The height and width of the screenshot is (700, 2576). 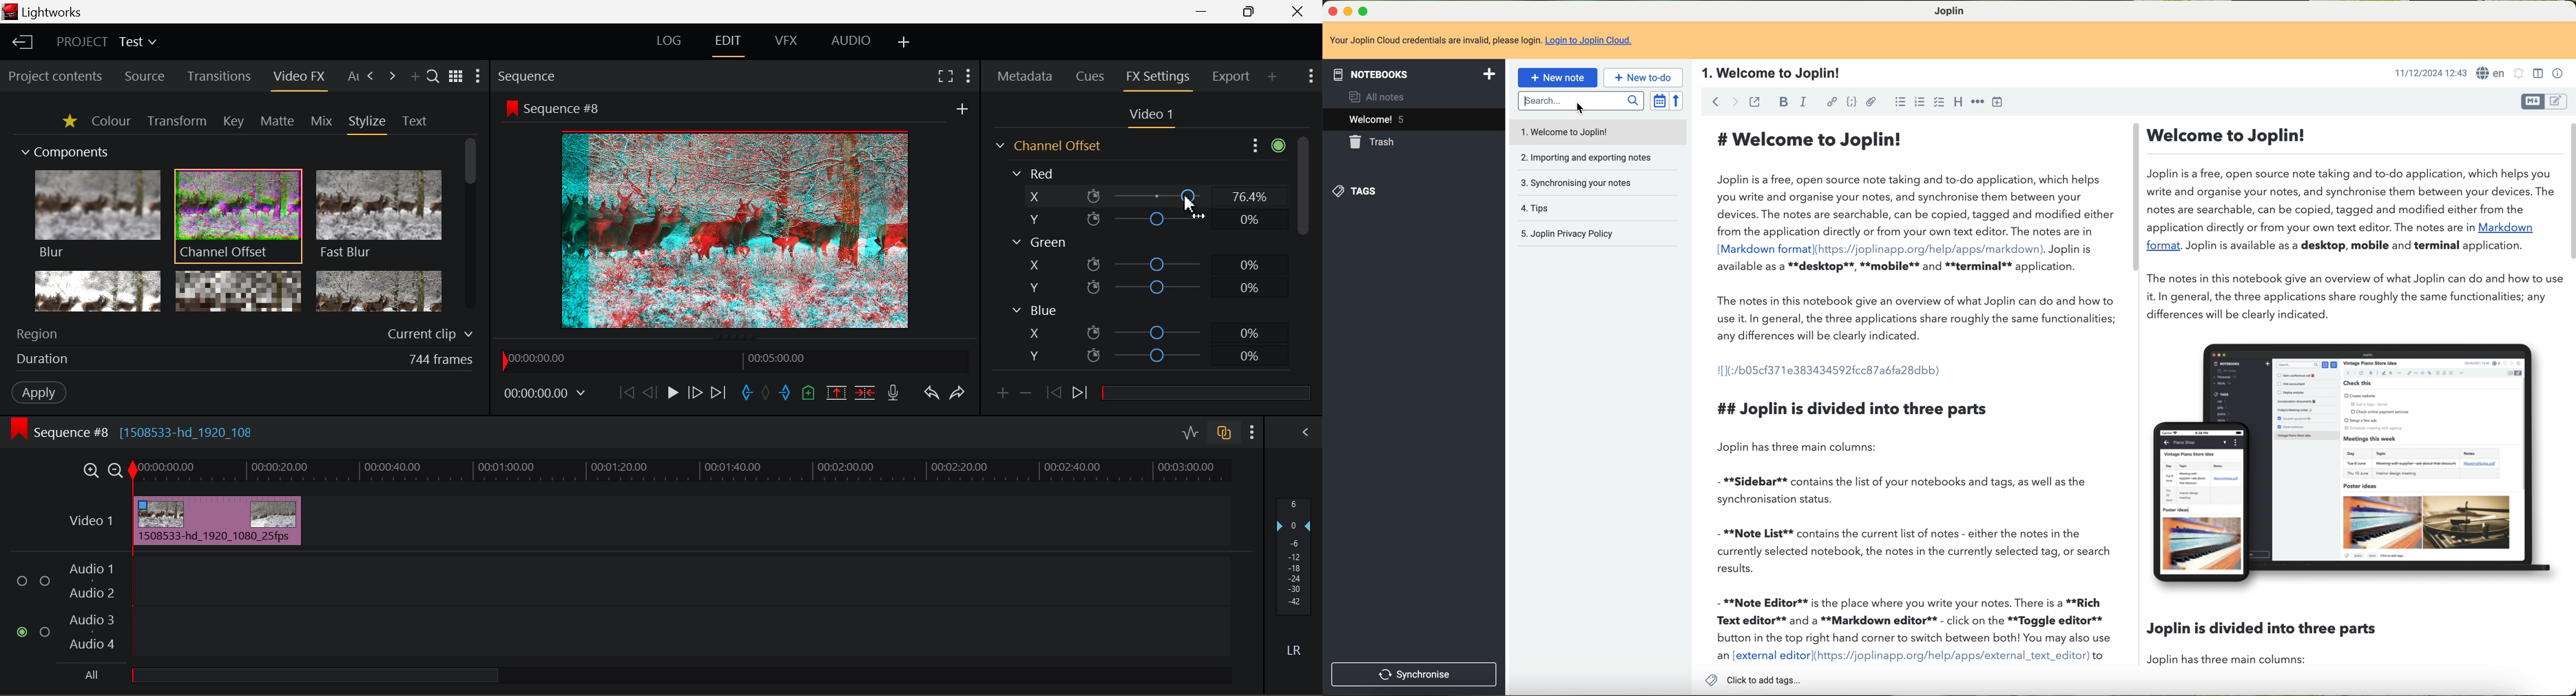 I want to click on all, so click(x=296, y=677).